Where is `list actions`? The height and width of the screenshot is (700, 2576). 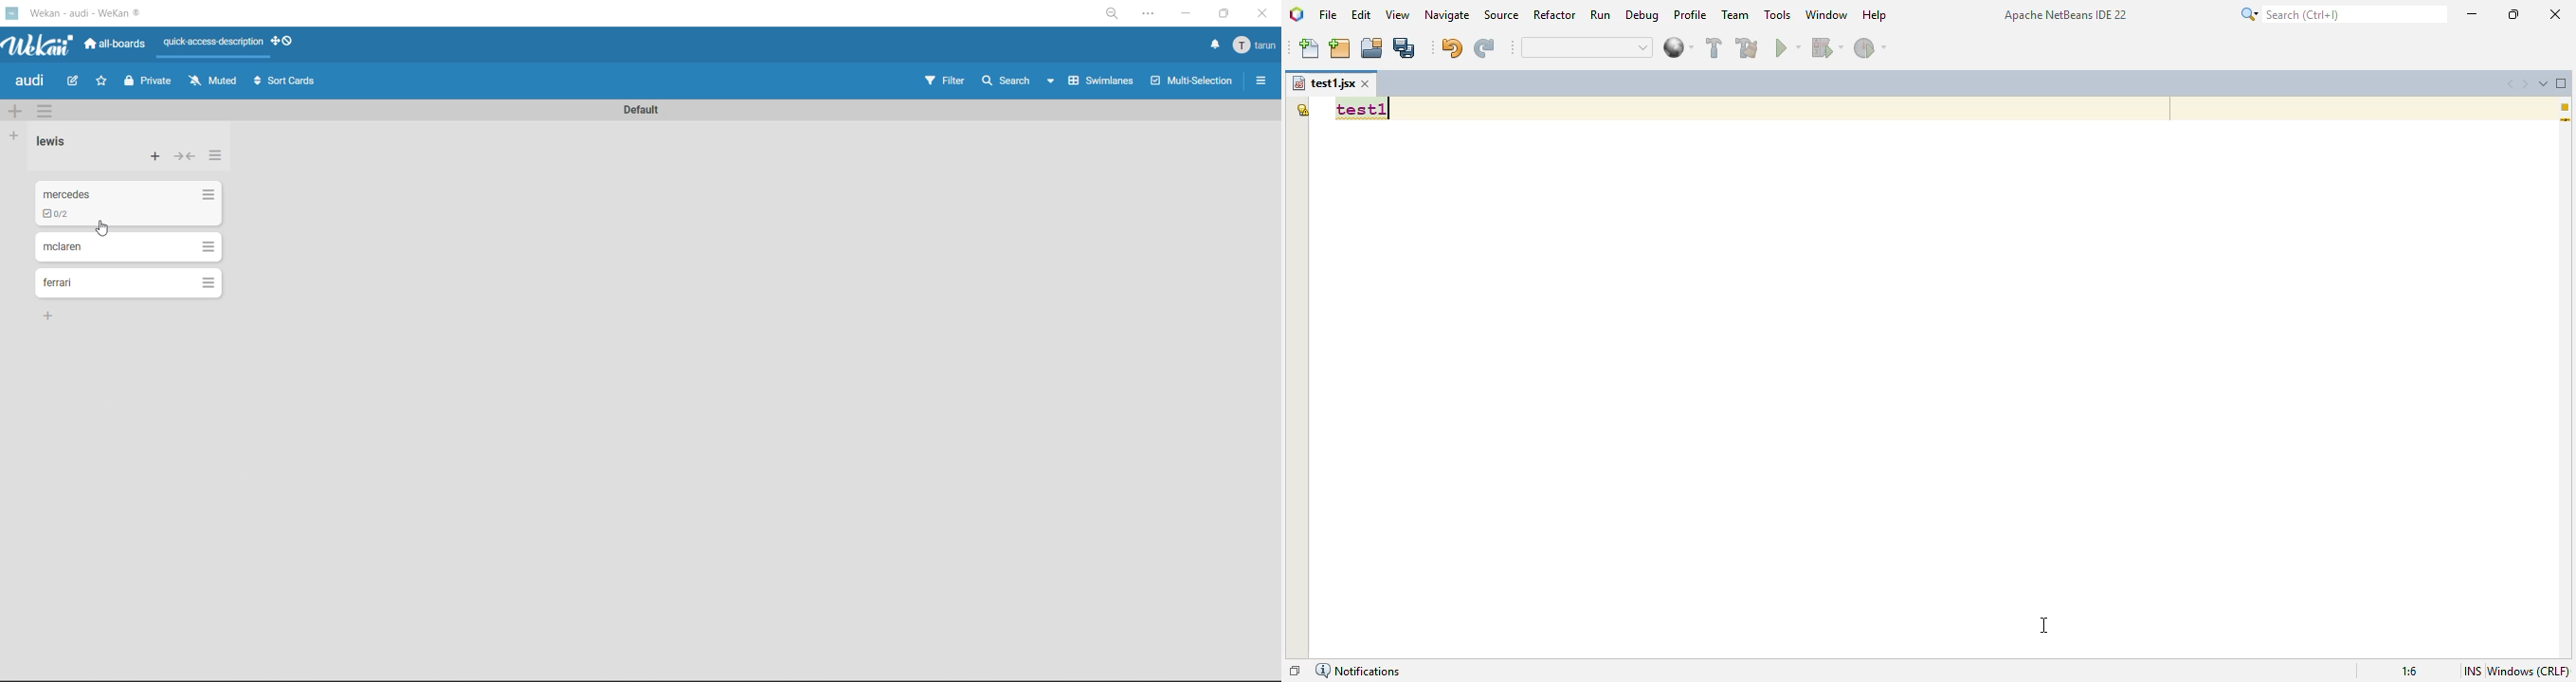
list actions is located at coordinates (217, 159).